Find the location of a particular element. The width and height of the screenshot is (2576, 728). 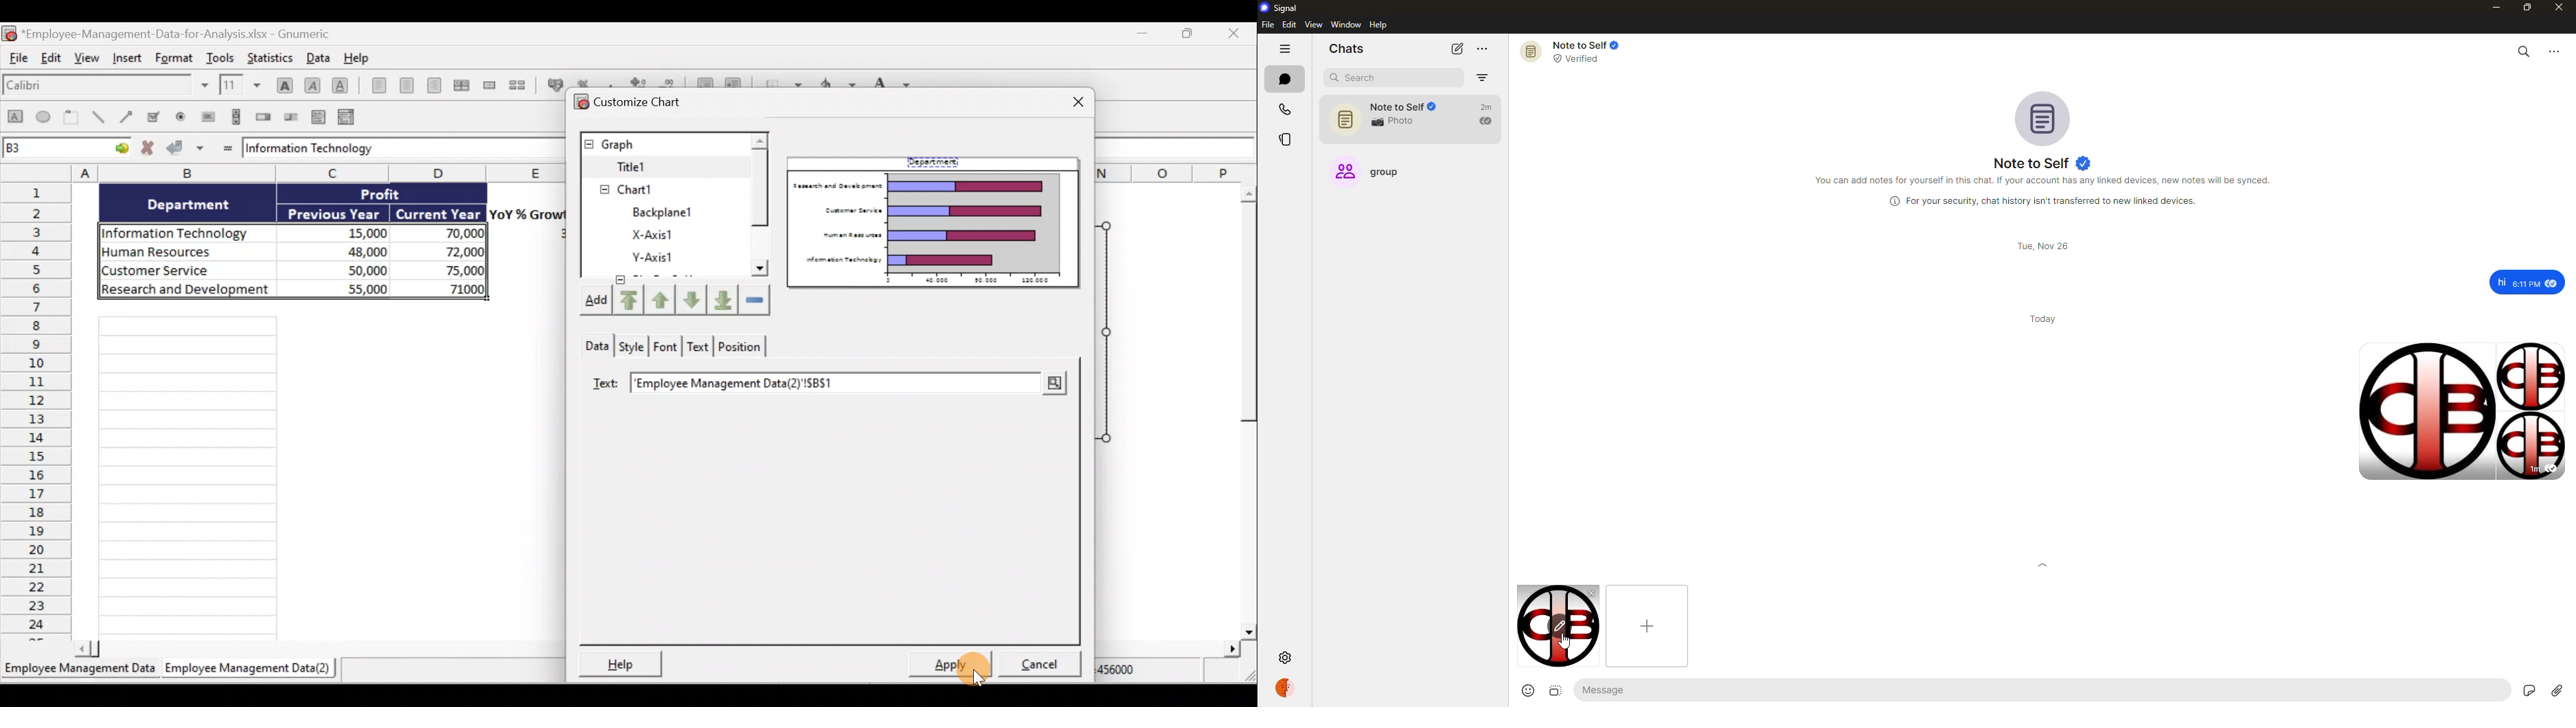

X-axis1 is located at coordinates (656, 211).